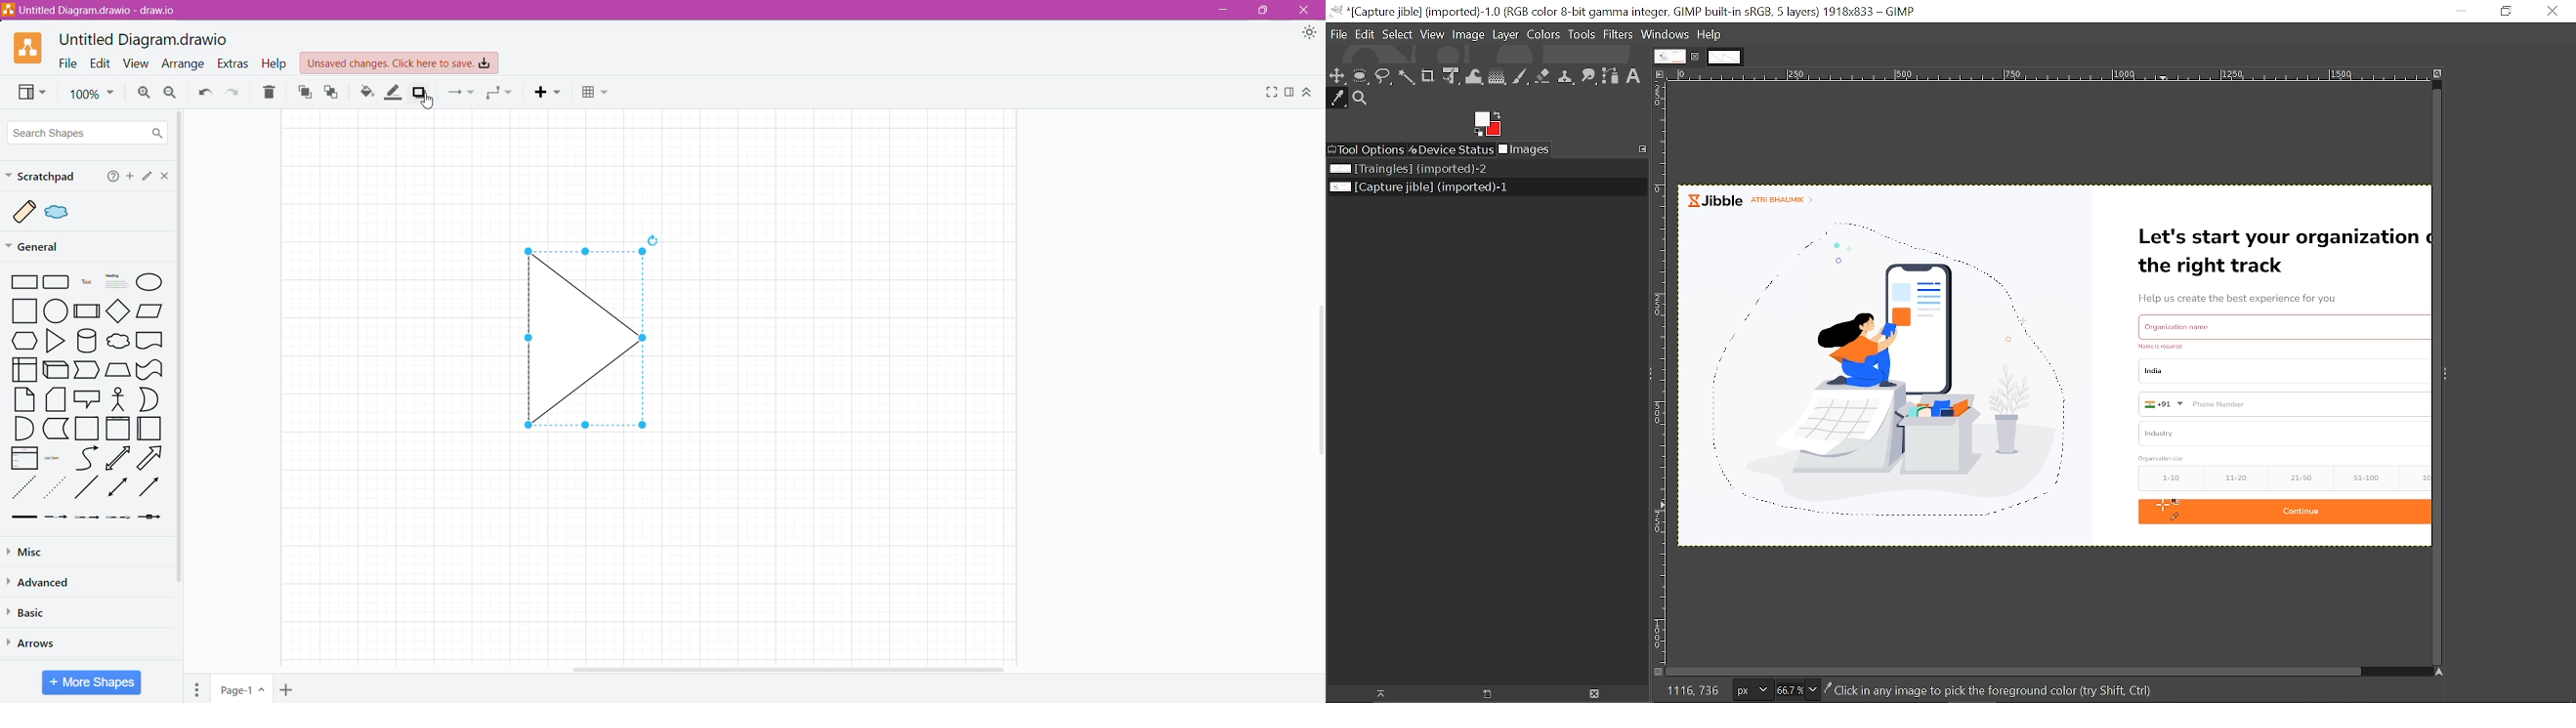 The image size is (2576, 728). Describe the element at coordinates (89, 399) in the screenshot. I see `Shapes` at that location.